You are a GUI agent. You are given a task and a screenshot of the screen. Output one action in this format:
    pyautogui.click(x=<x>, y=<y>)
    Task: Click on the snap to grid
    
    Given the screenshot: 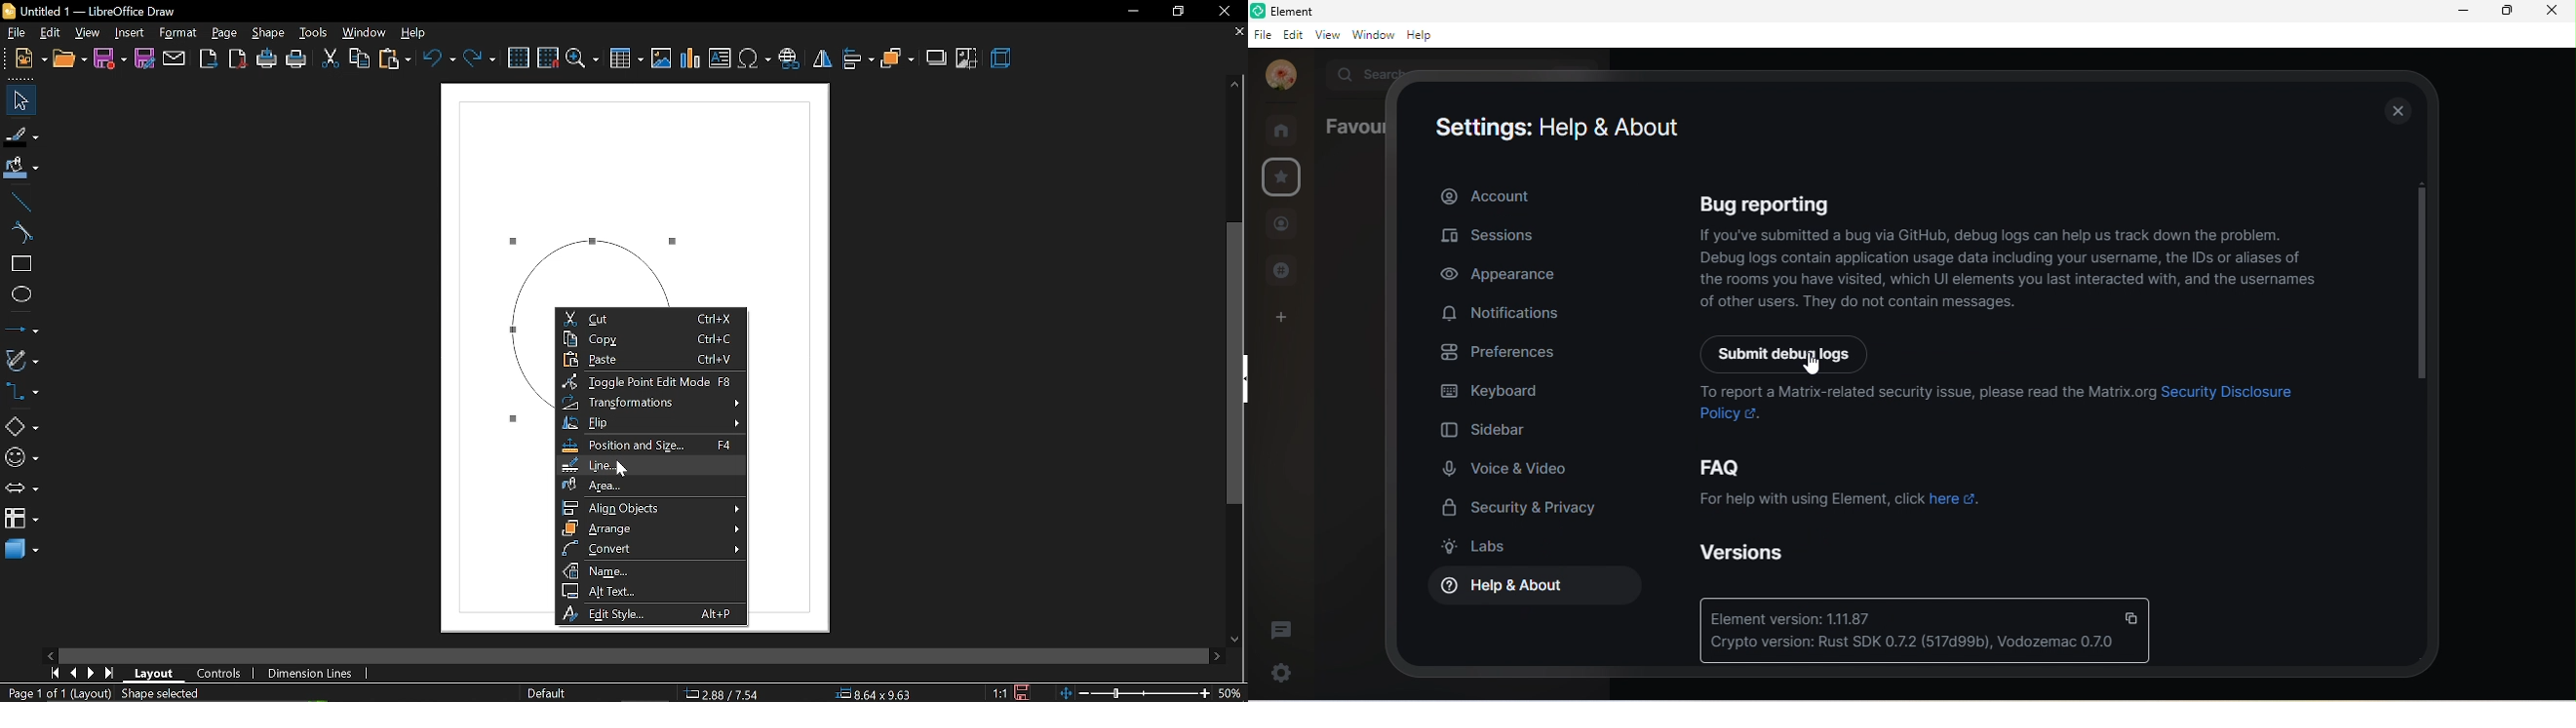 What is the action you would take?
    pyautogui.click(x=548, y=58)
    